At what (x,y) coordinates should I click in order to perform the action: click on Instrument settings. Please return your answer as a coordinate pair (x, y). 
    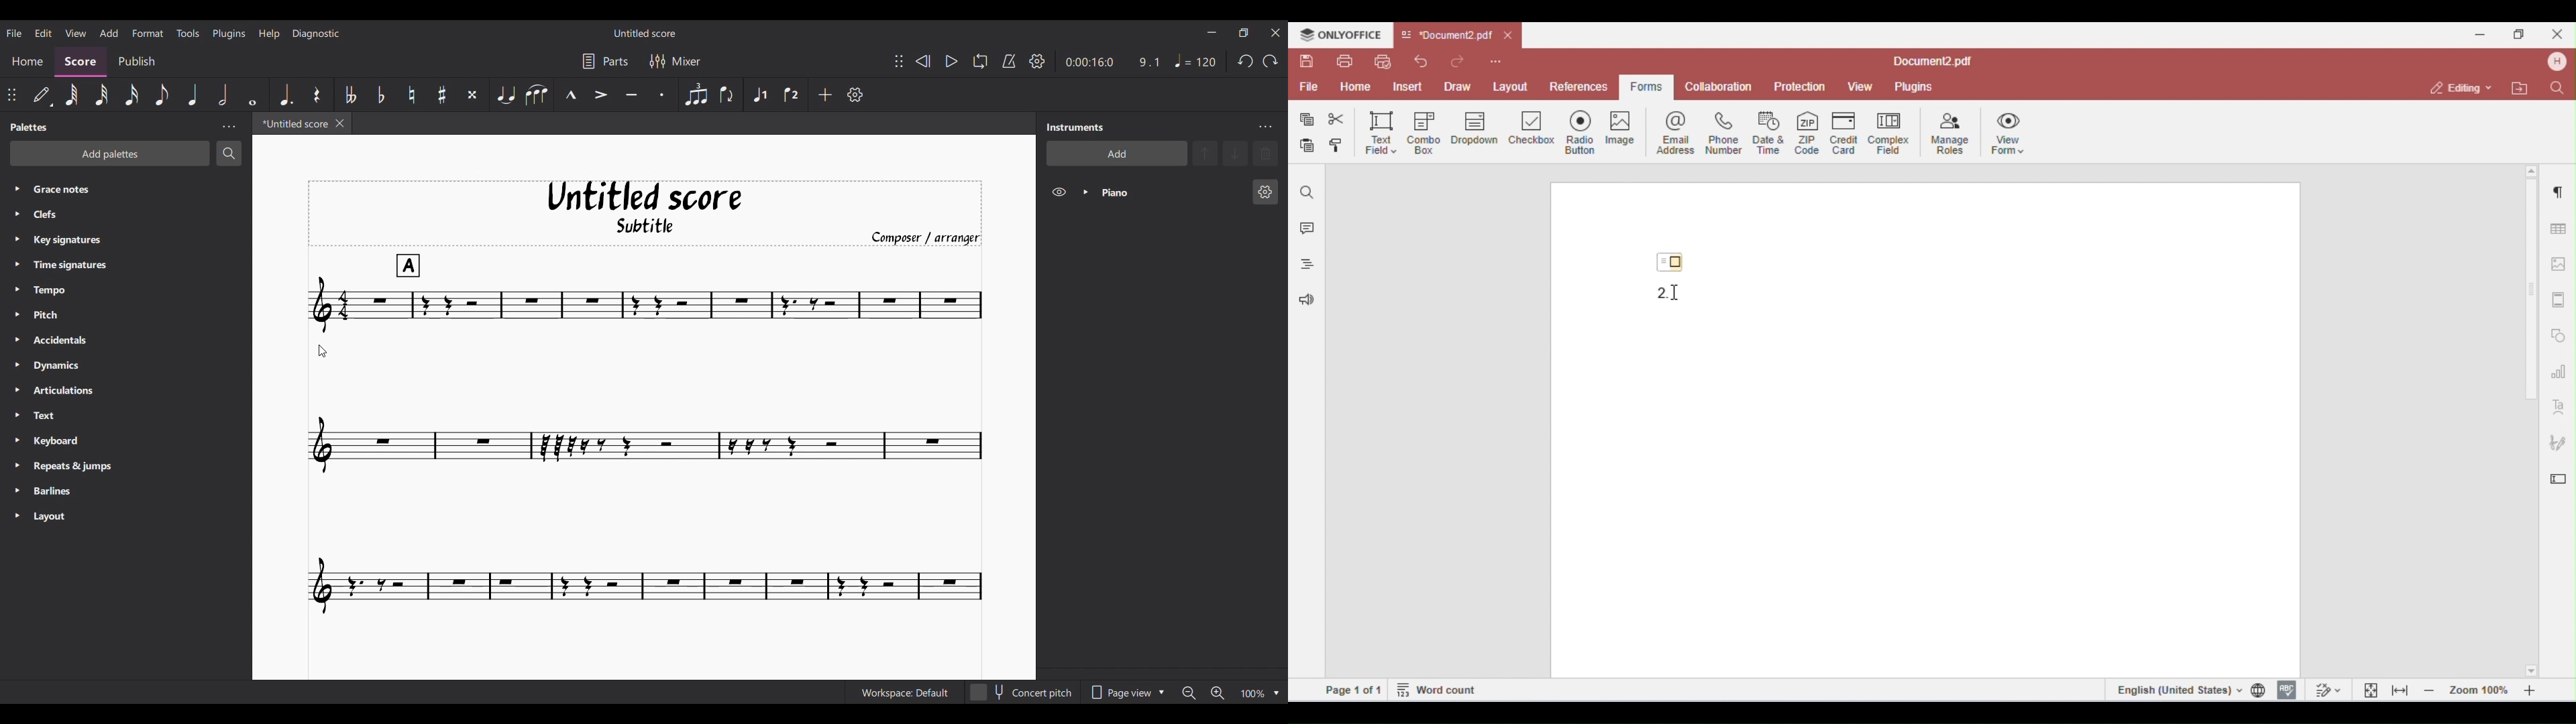
    Looking at the image, I should click on (1265, 127).